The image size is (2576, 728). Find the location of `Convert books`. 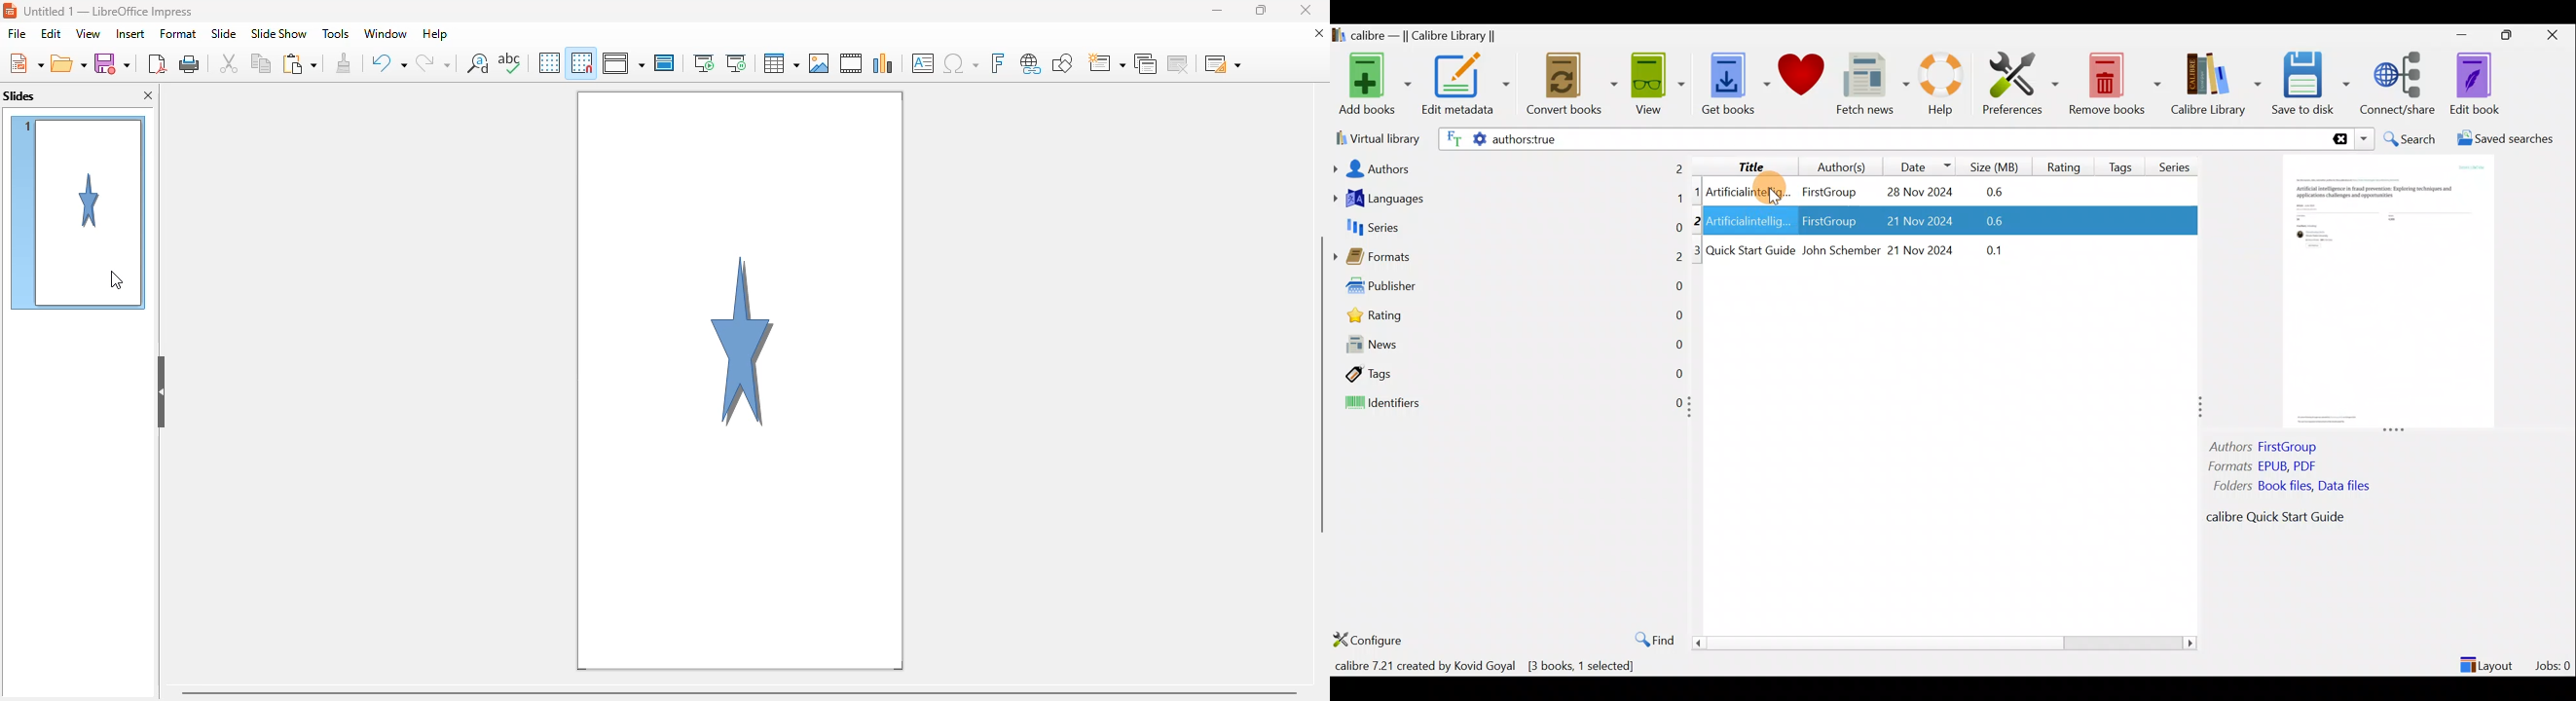

Convert books is located at coordinates (1572, 84).